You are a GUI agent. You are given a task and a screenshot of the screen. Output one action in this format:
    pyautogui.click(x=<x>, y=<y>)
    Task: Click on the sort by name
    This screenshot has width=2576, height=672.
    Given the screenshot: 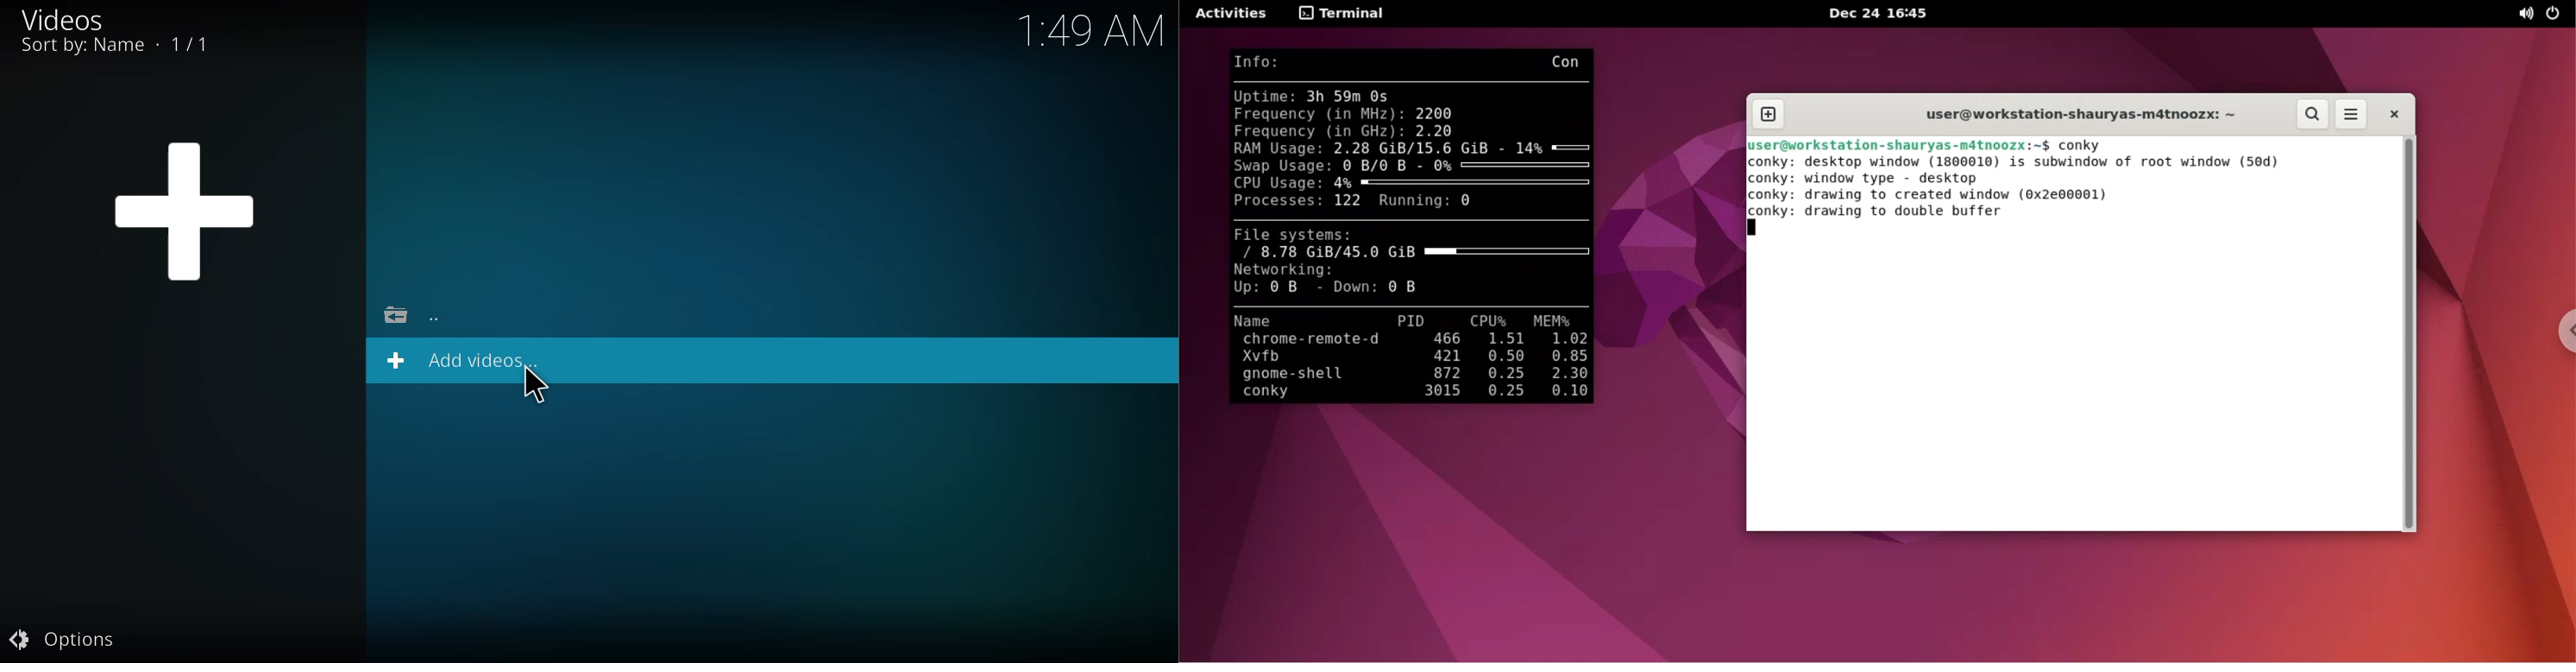 What is the action you would take?
    pyautogui.click(x=115, y=48)
    